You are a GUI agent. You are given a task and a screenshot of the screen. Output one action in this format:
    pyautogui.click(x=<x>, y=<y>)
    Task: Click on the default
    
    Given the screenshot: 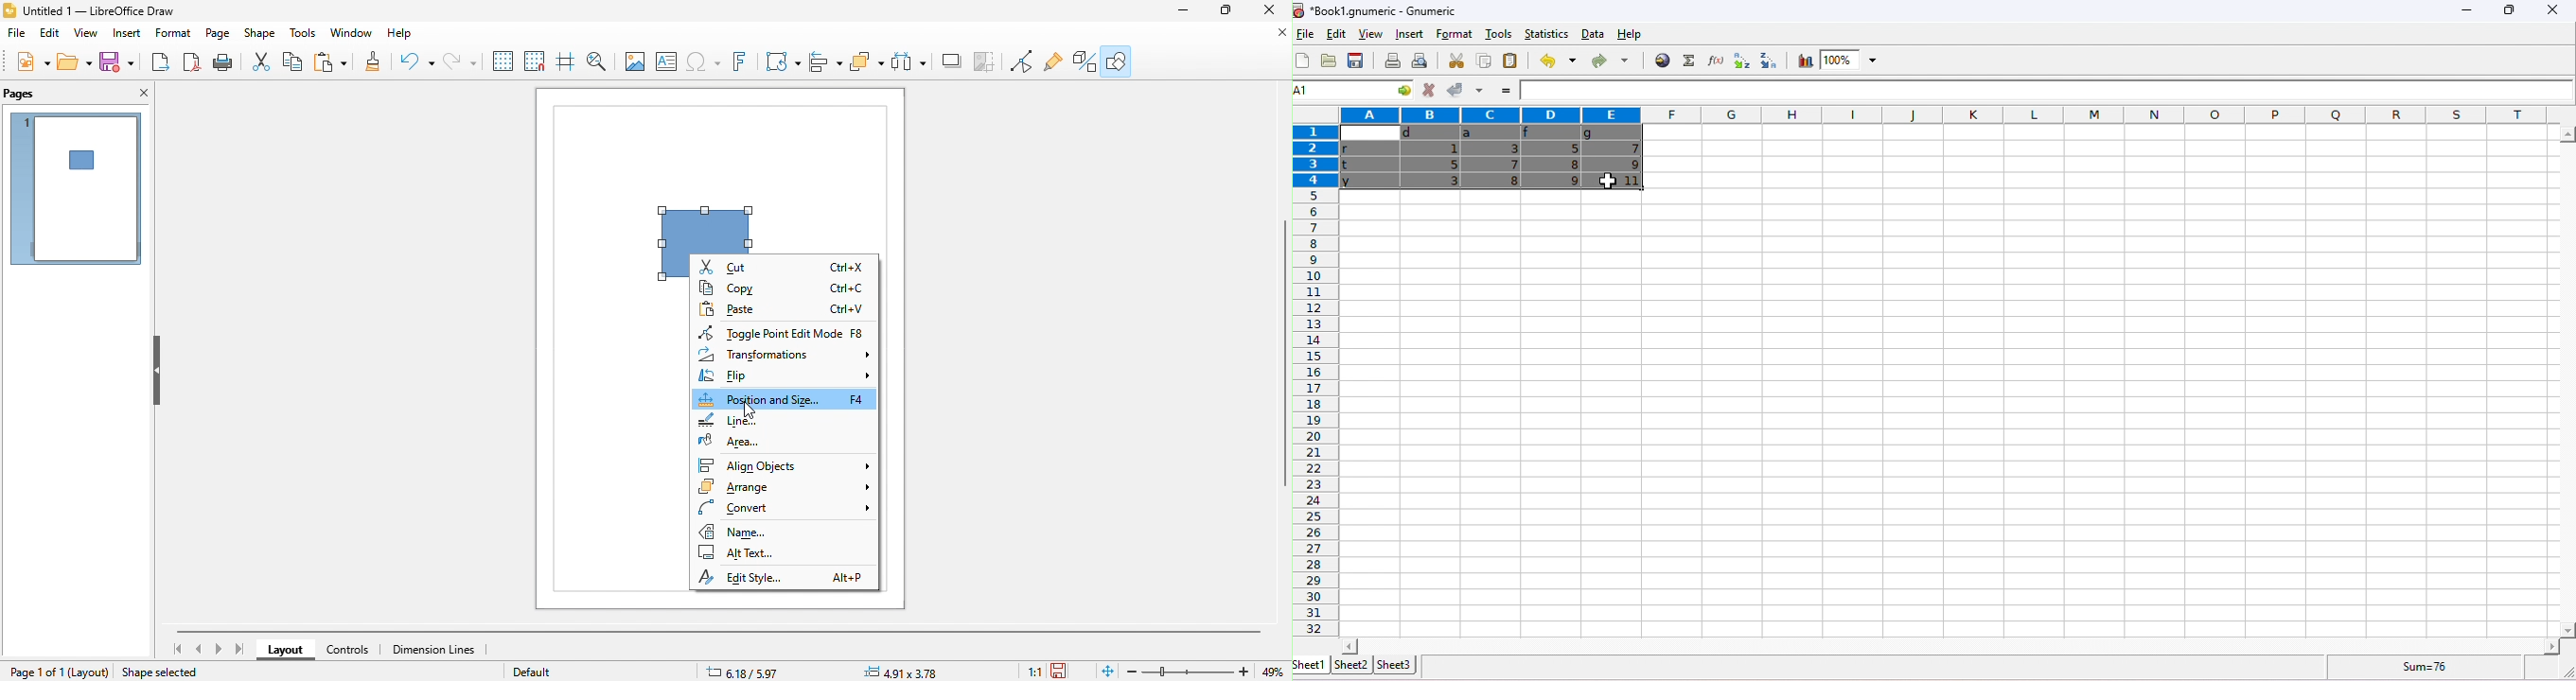 What is the action you would take?
    pyautogui.click(x=544, y=671)
    